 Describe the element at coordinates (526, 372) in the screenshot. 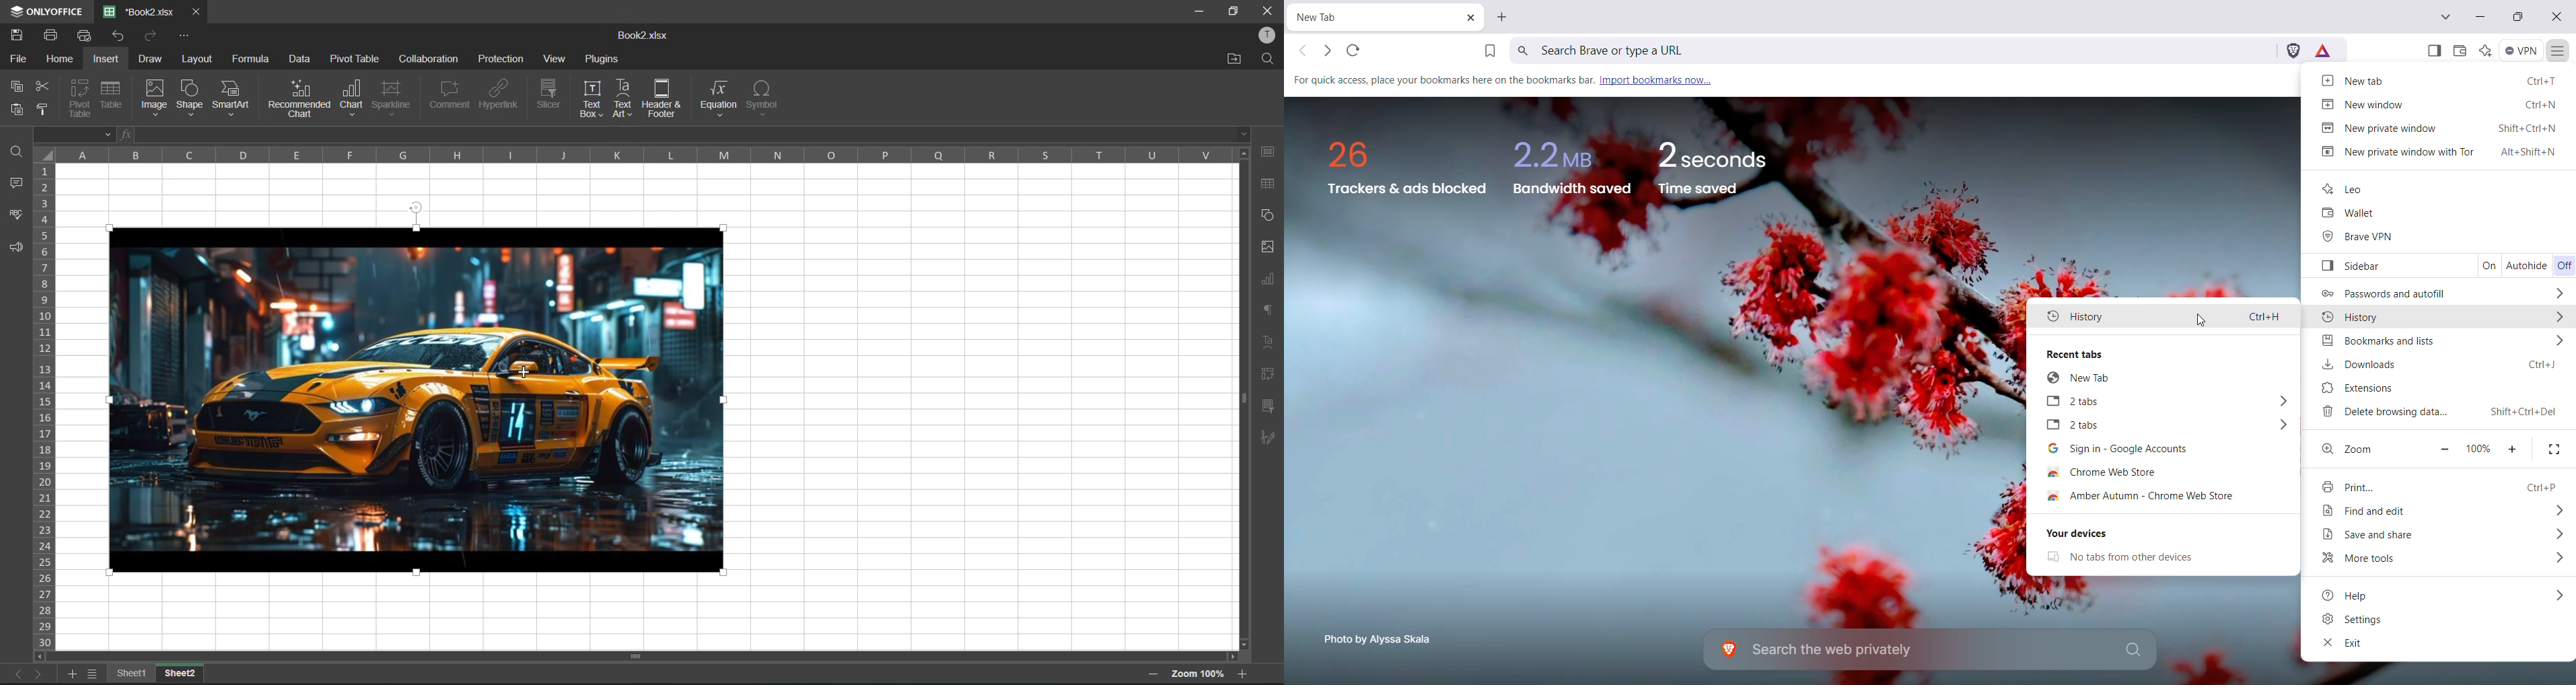

I see `cursor` at that location.